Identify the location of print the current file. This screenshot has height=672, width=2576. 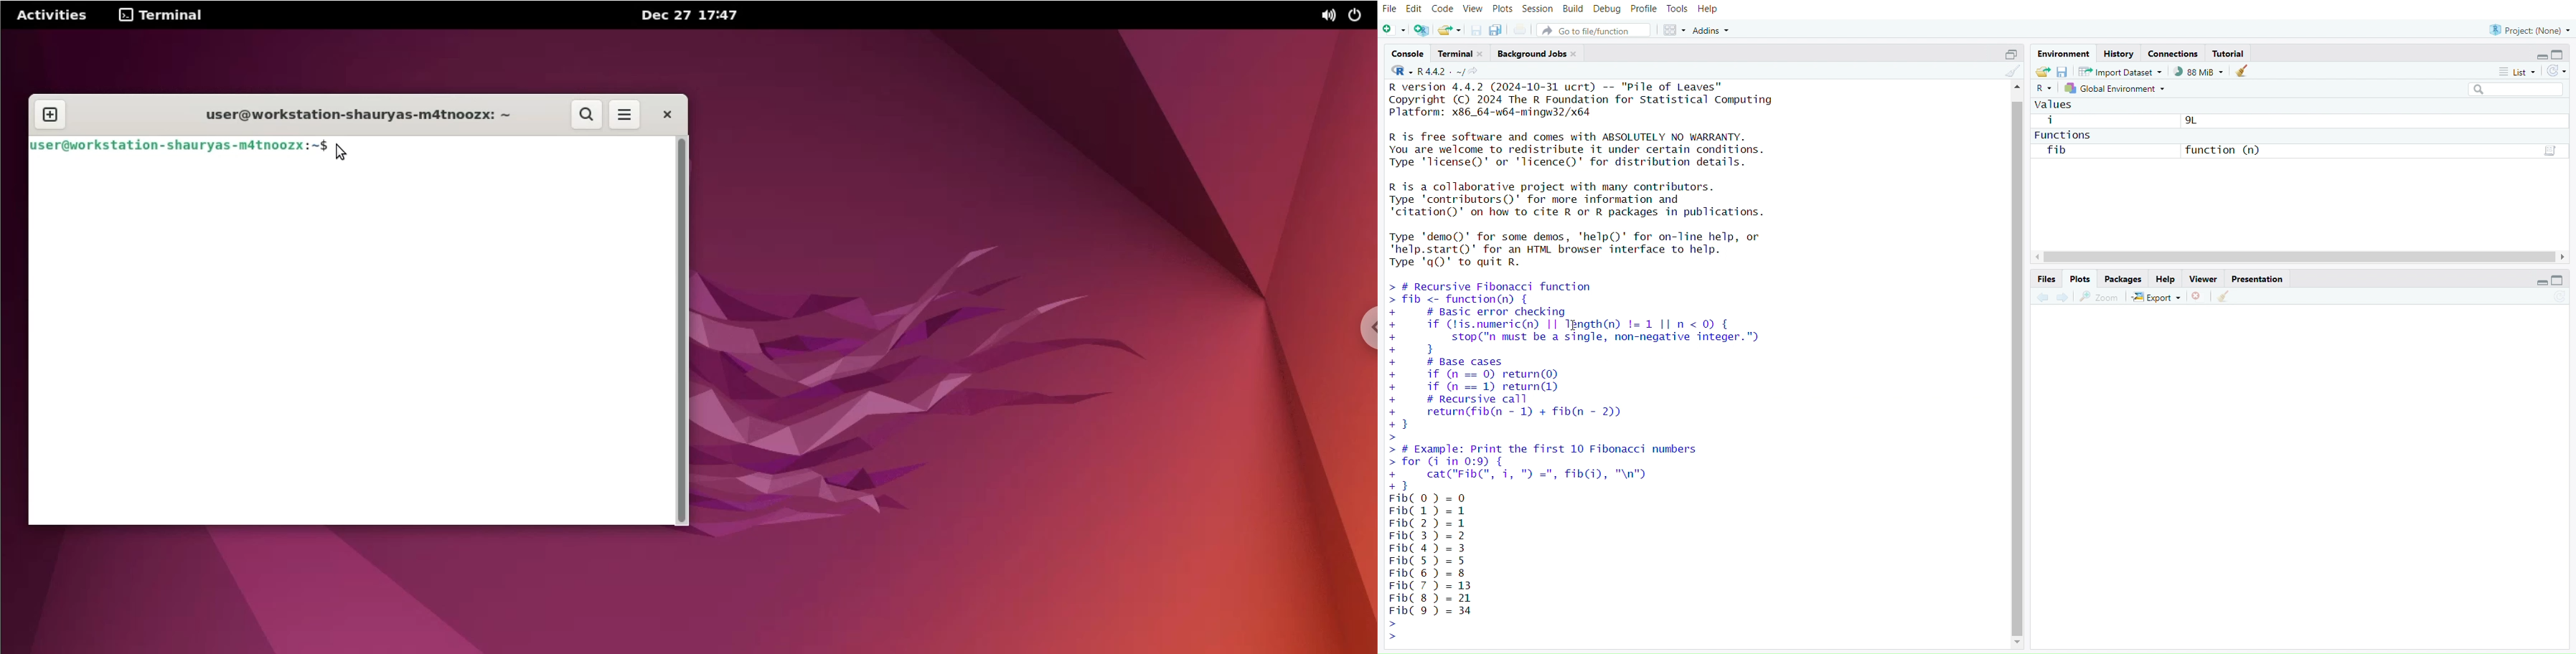
(1521, 31).